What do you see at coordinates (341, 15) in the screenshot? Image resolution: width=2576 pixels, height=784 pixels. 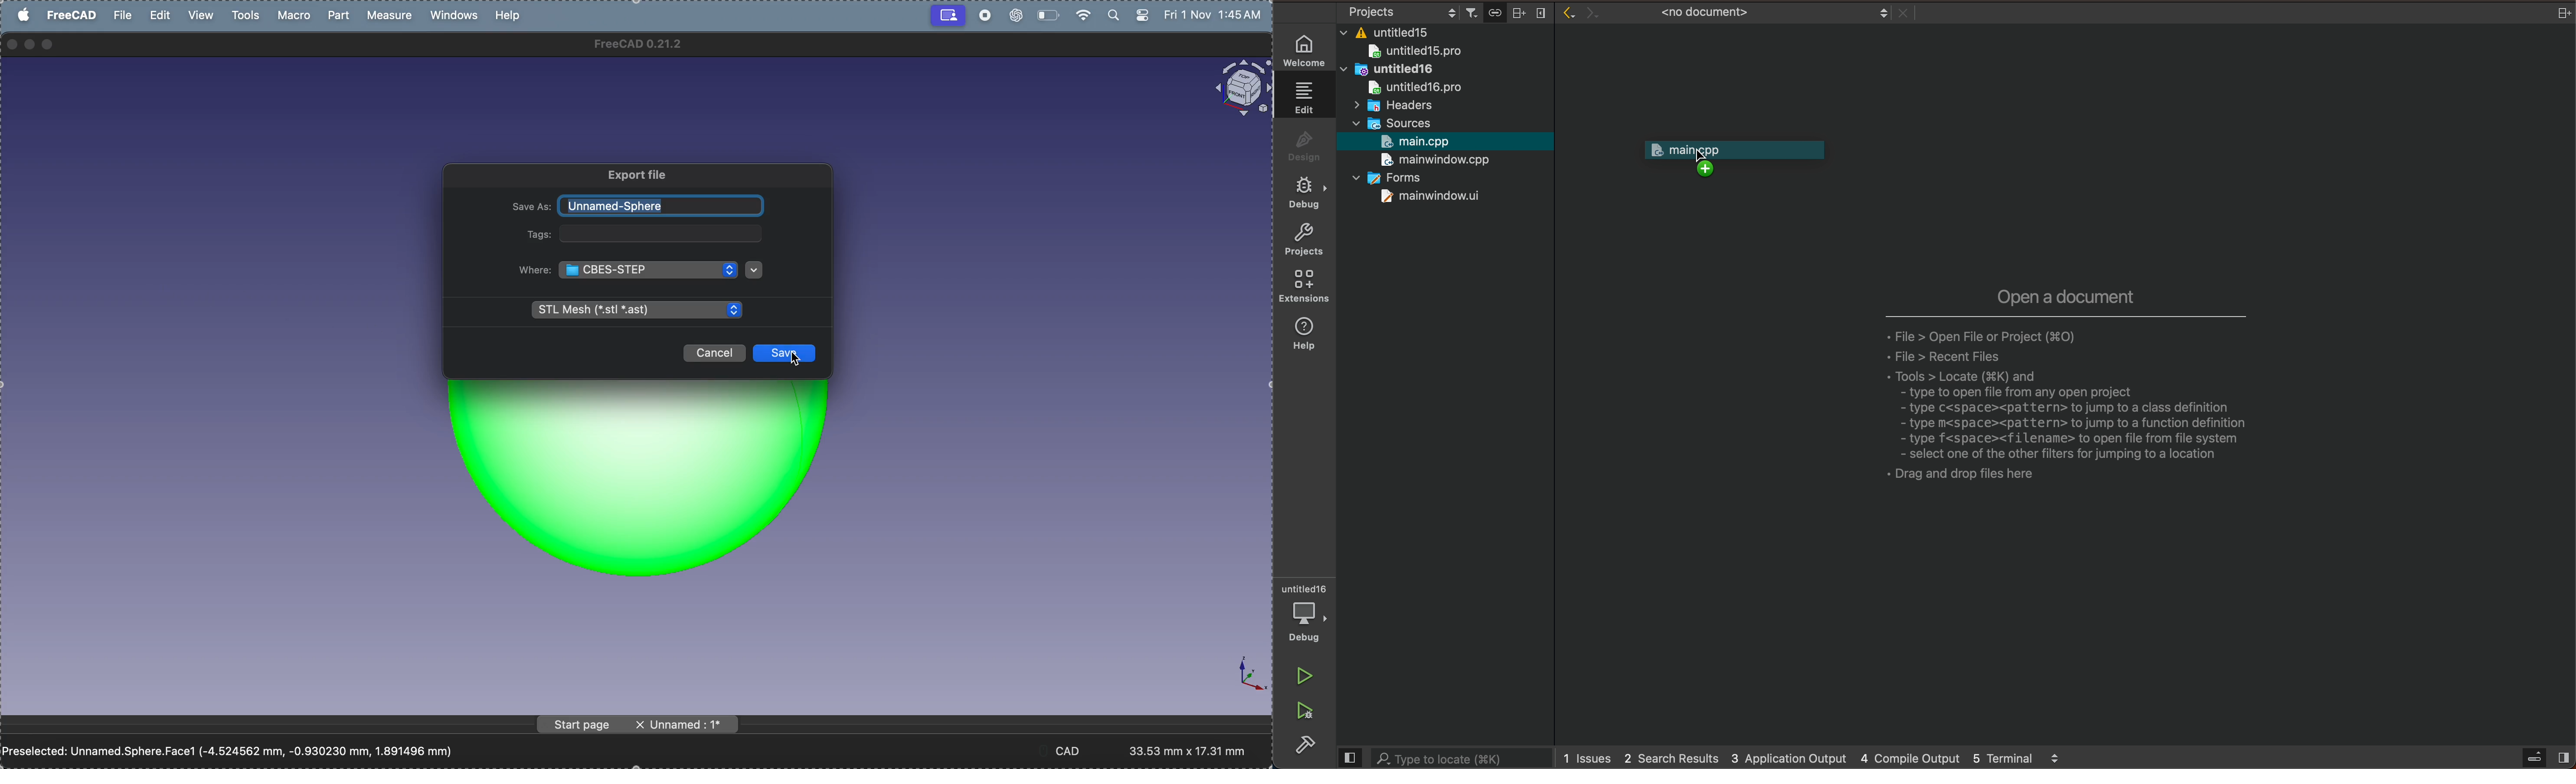 I see `part` at bounding box center [341, 15].